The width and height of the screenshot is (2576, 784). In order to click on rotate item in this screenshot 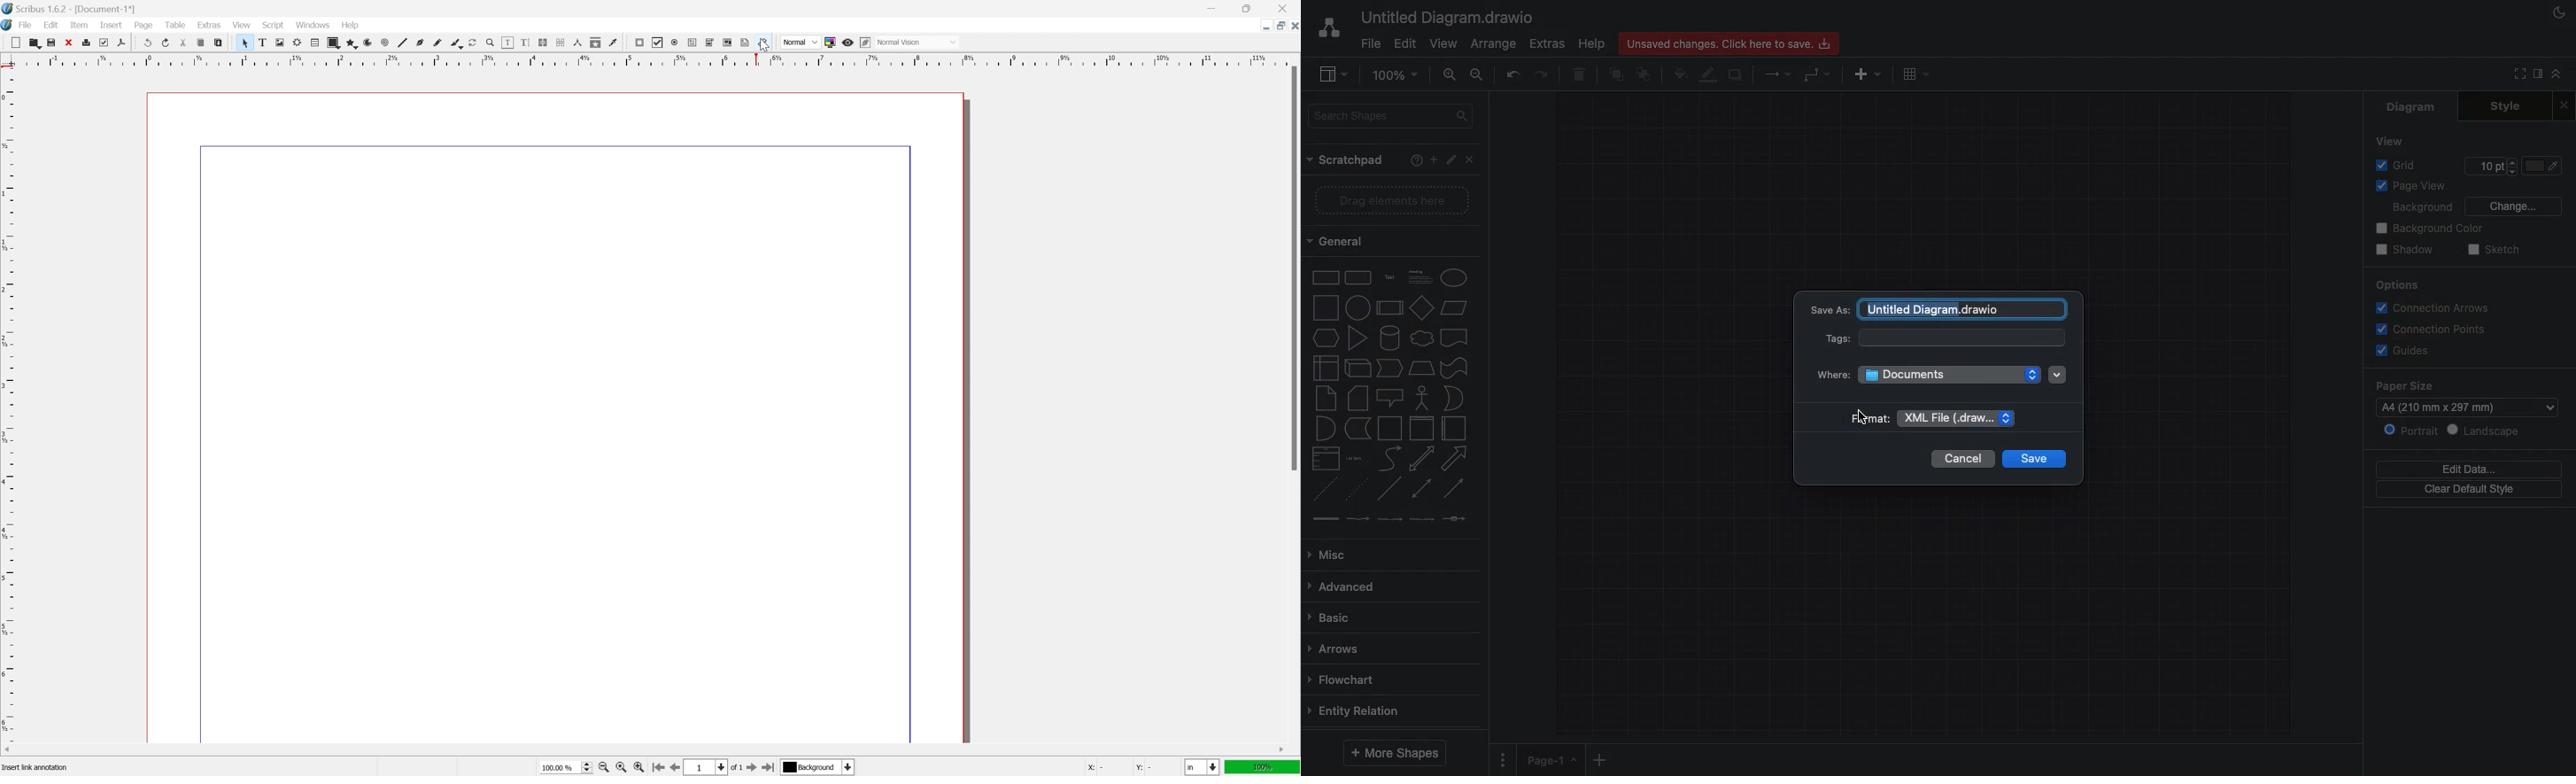, I will do `click(473, 43)`.